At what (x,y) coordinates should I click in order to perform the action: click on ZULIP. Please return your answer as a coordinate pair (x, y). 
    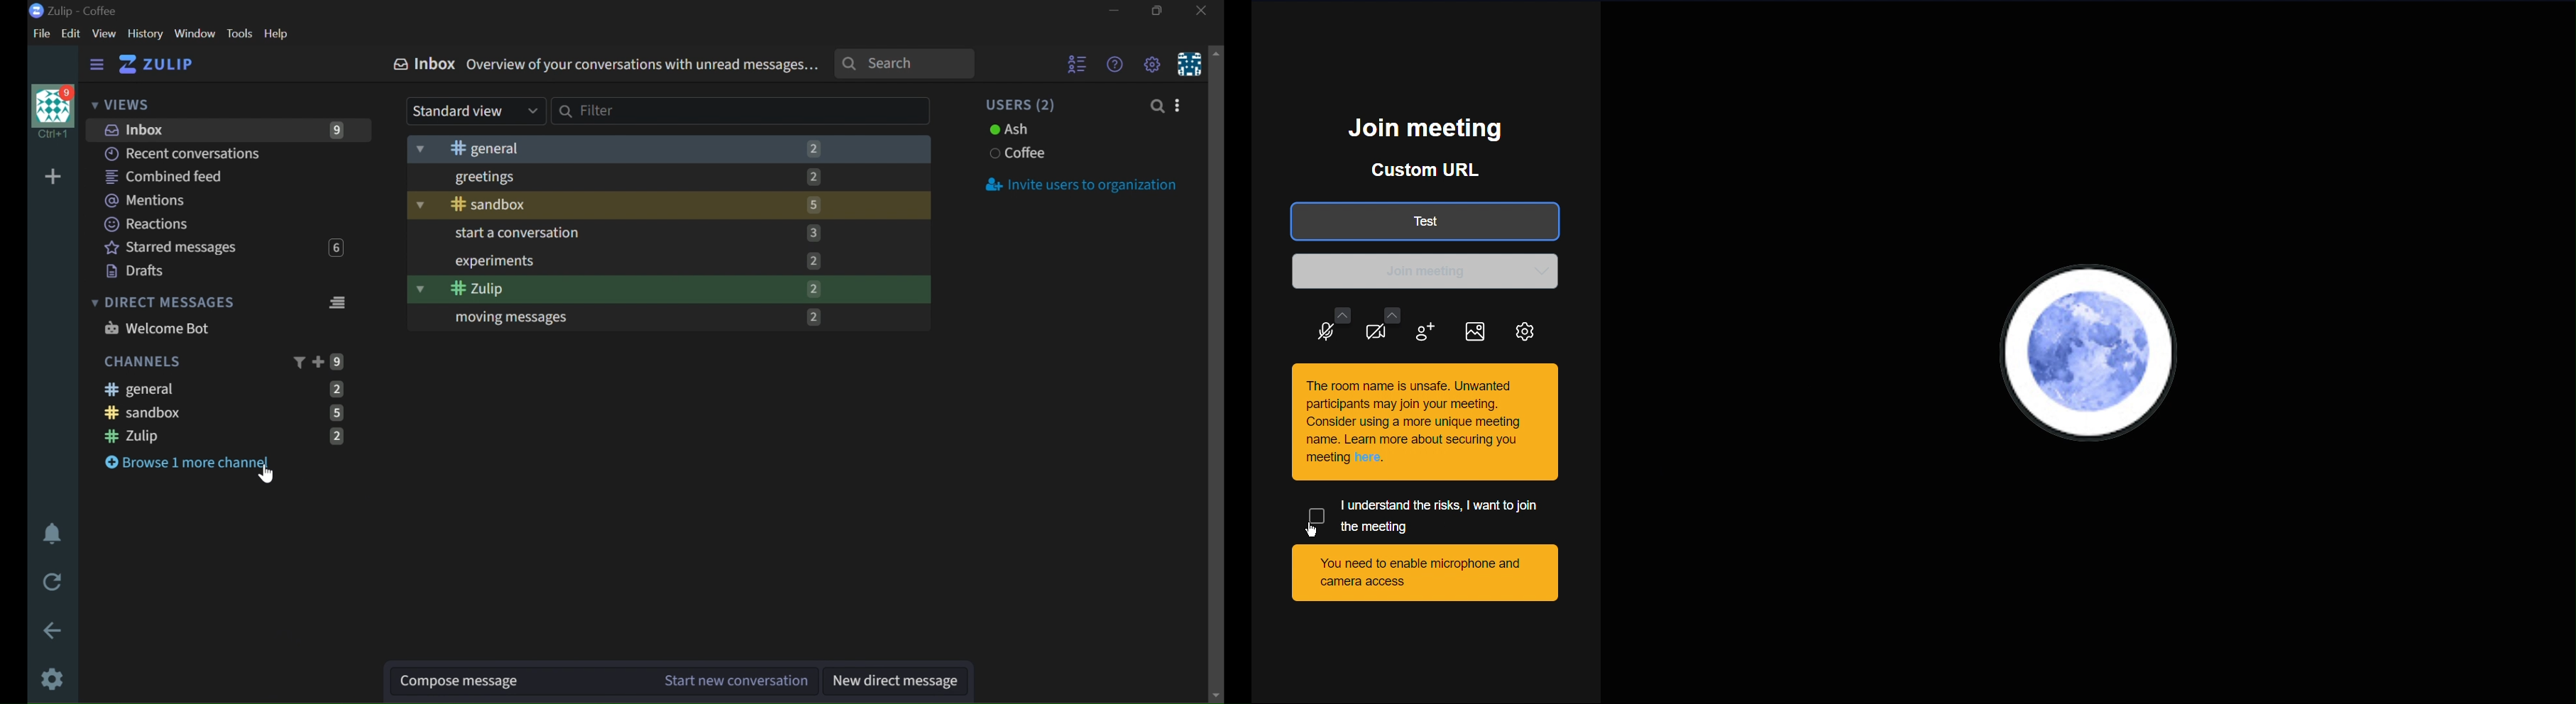
    Looking at the image, I should click on (223, 437).